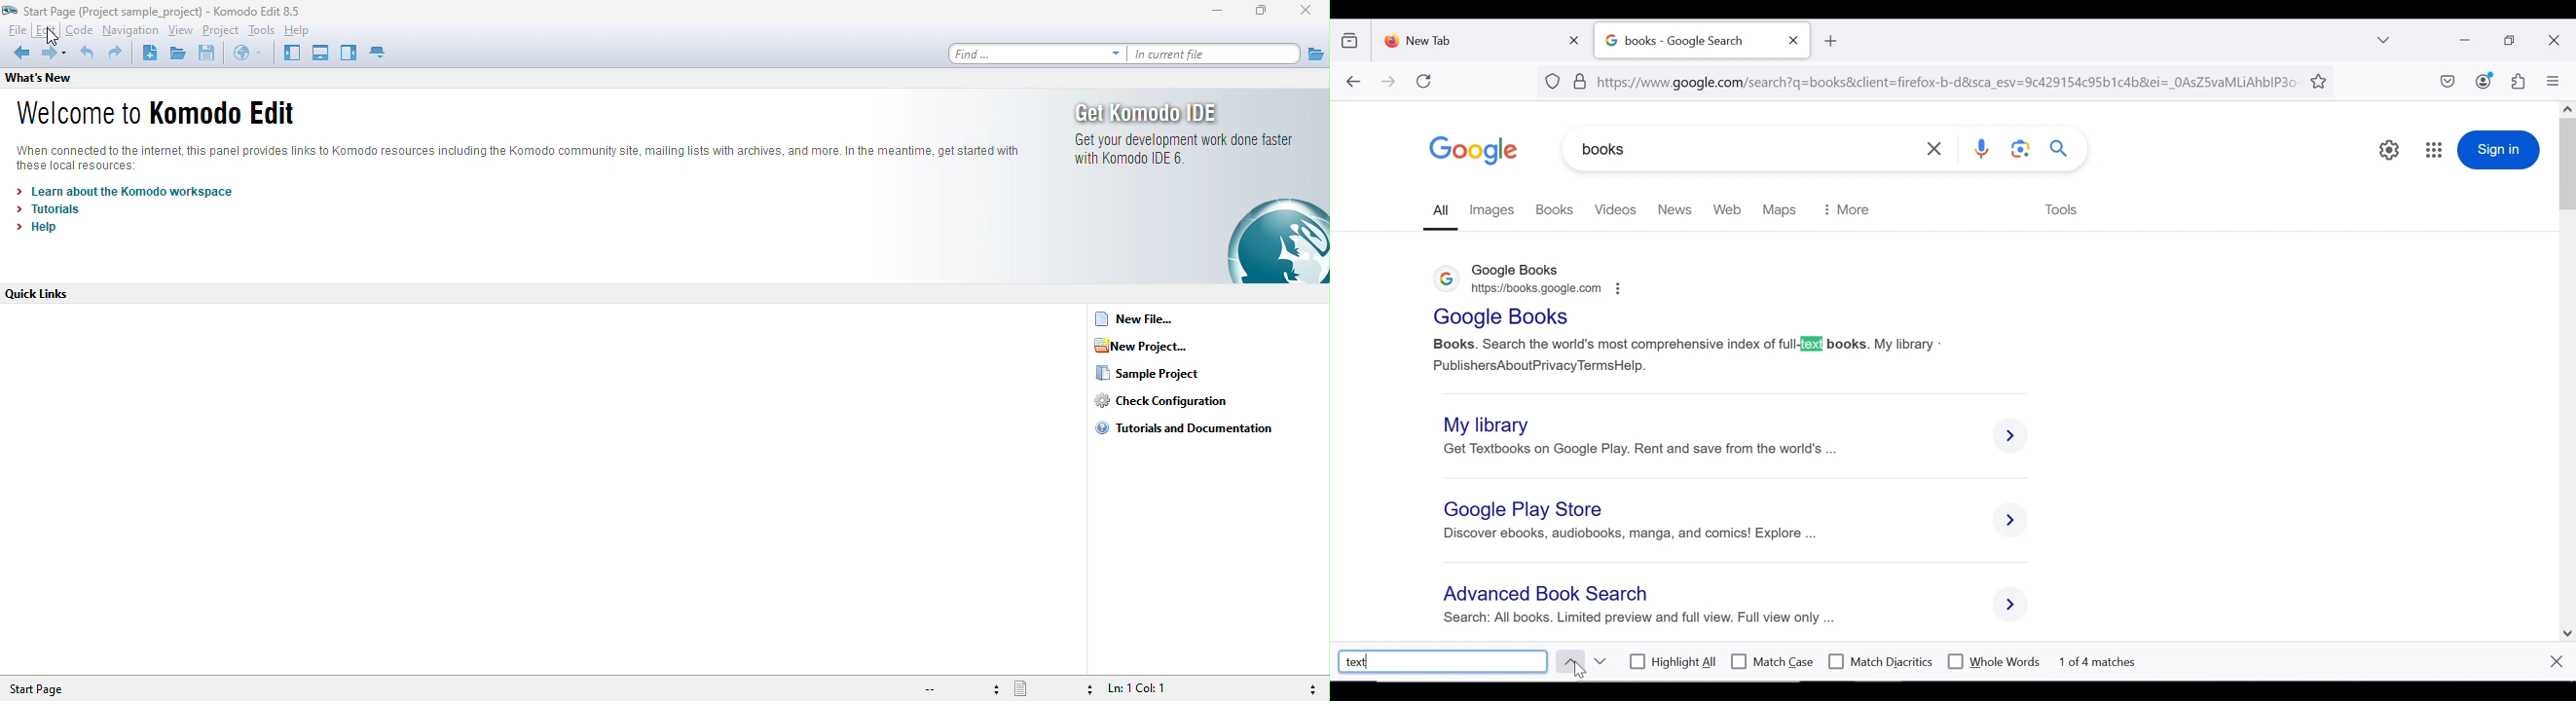 This screenshot has width=2576, height=728. I want to click on list all tabs, so click(2385, 40).